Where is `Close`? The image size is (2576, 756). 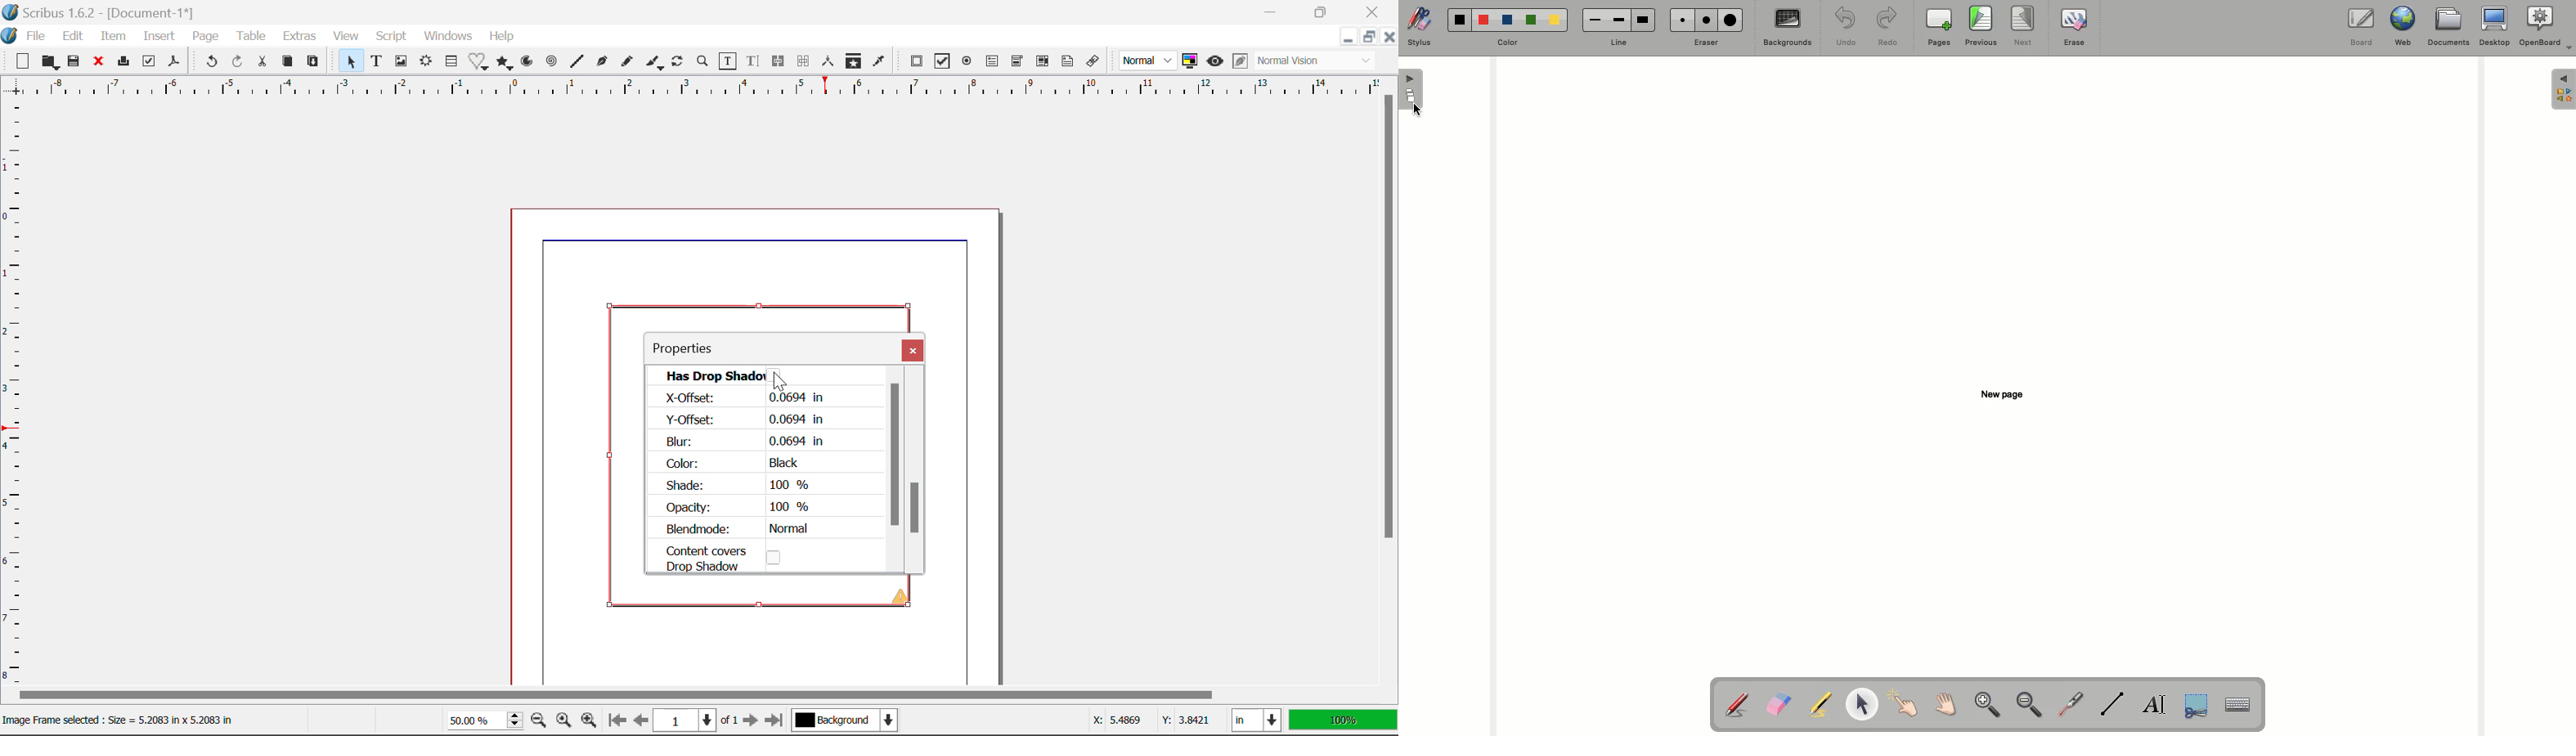
Close is located at coordinates (1374, 10).